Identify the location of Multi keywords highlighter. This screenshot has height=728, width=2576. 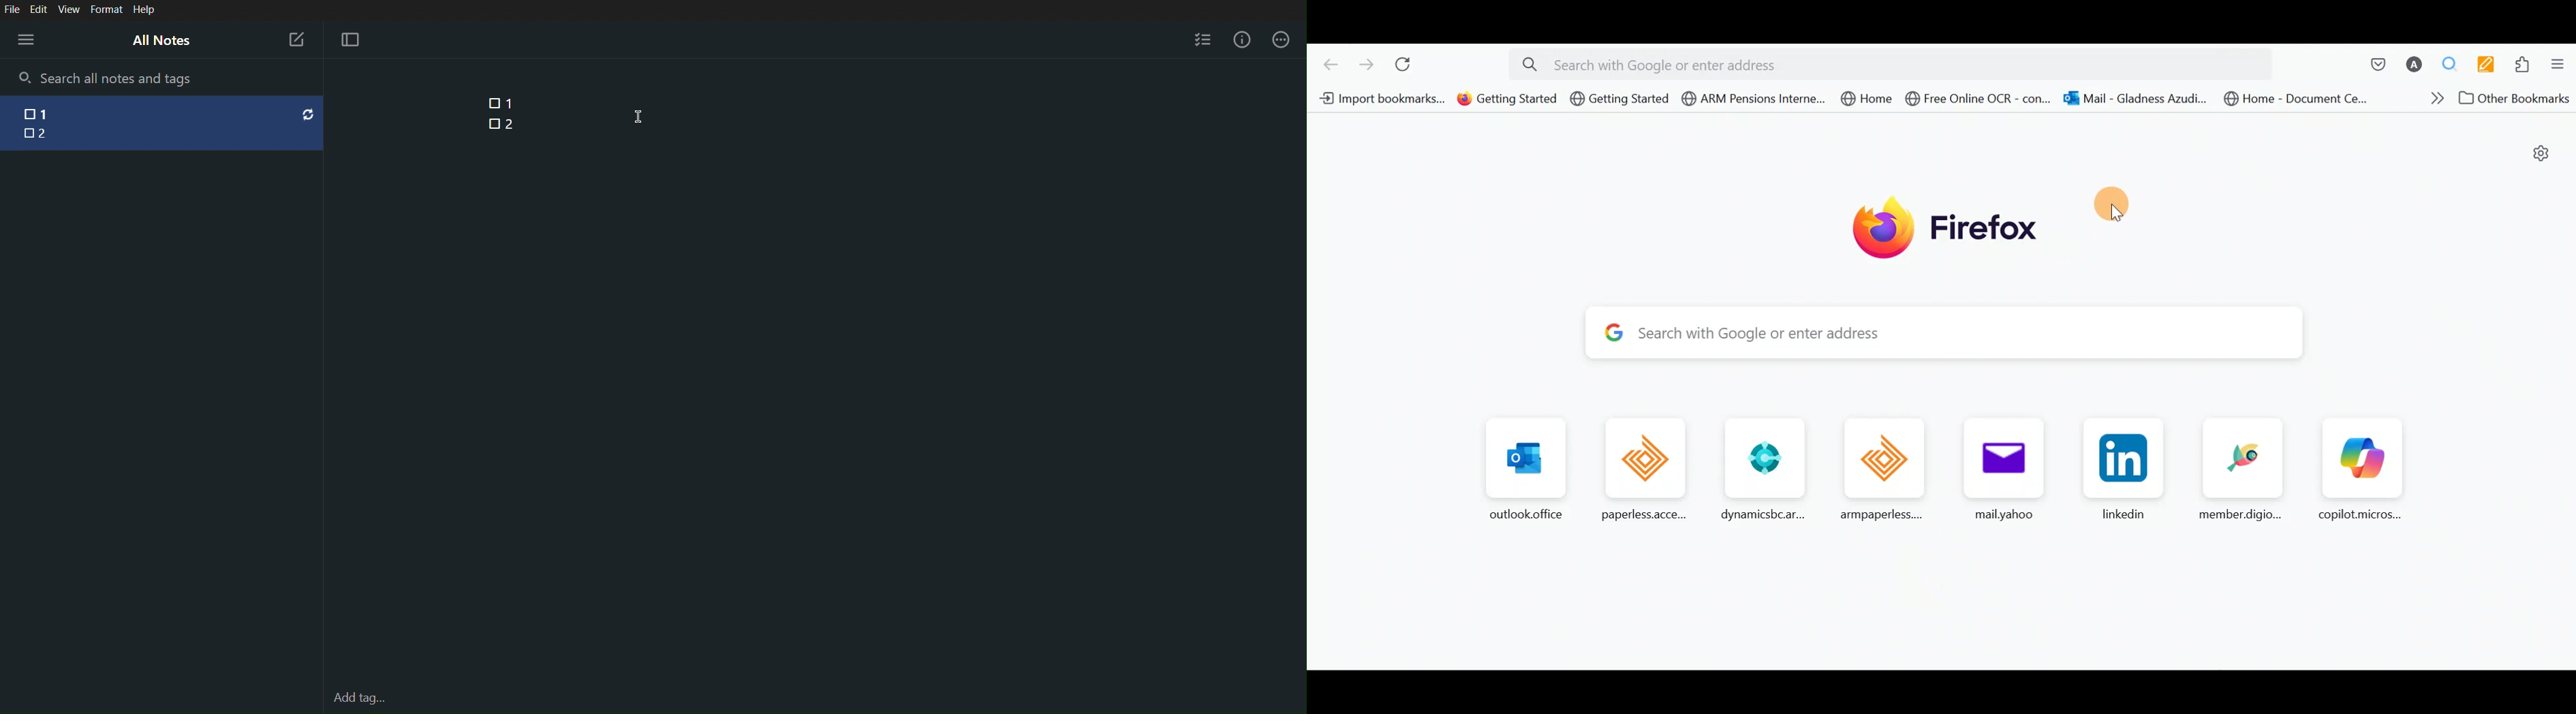
(2490, 64).